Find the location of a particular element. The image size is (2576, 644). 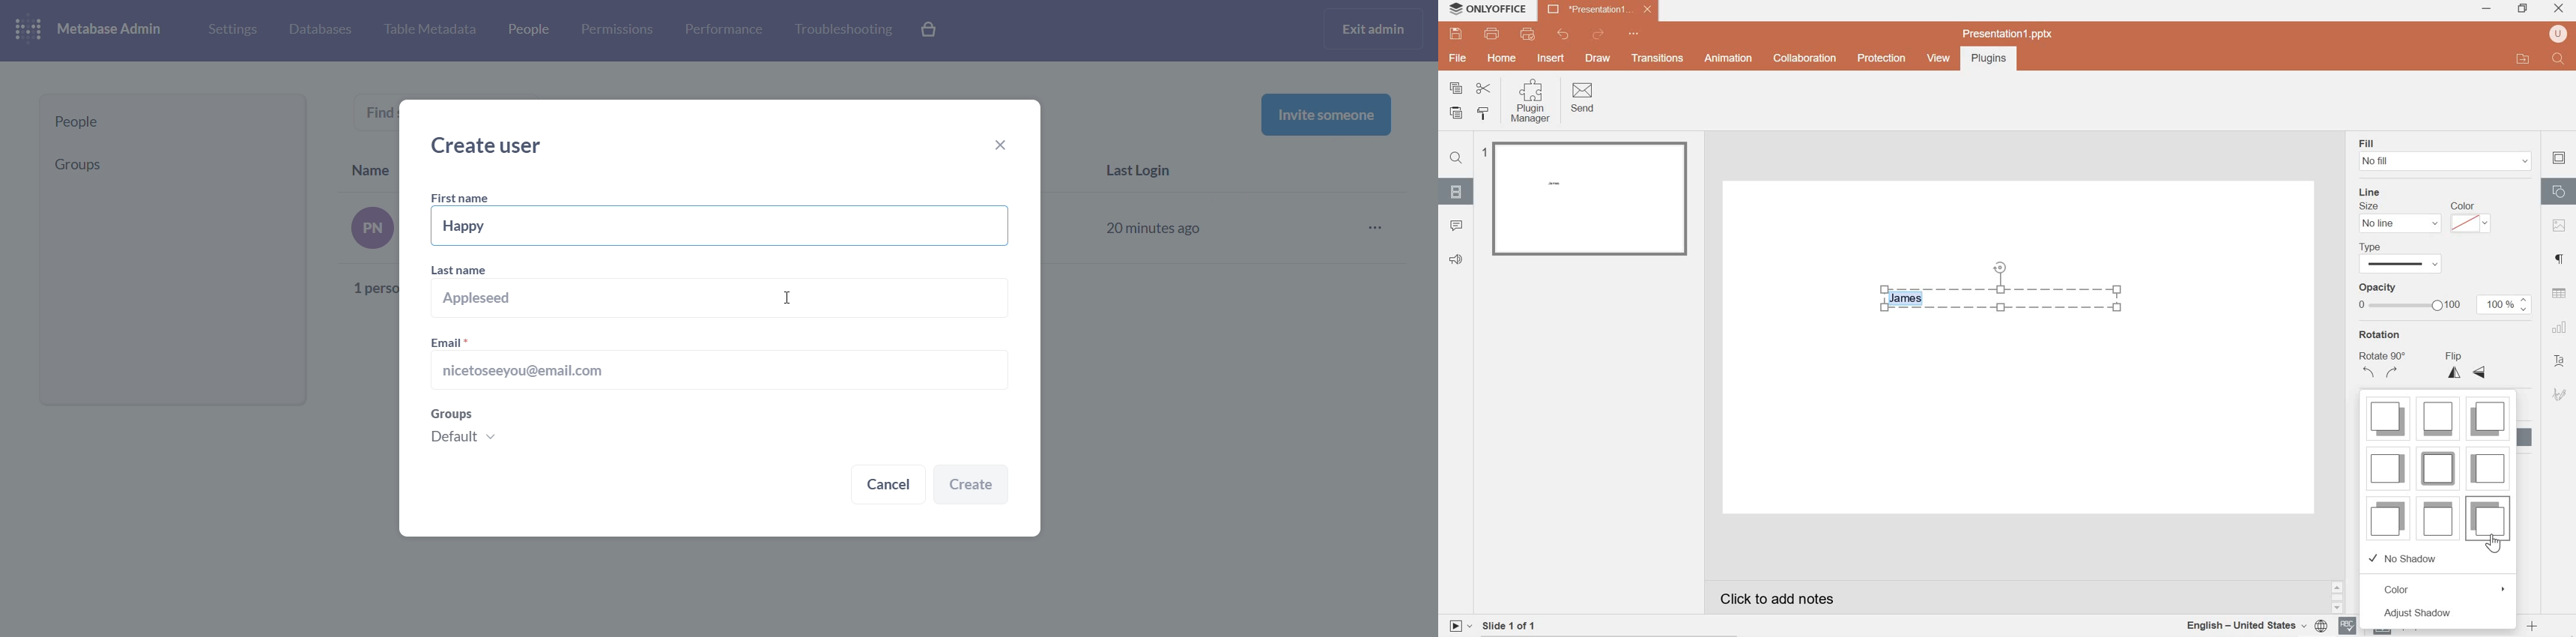

create is located at coordinates (972, 486).